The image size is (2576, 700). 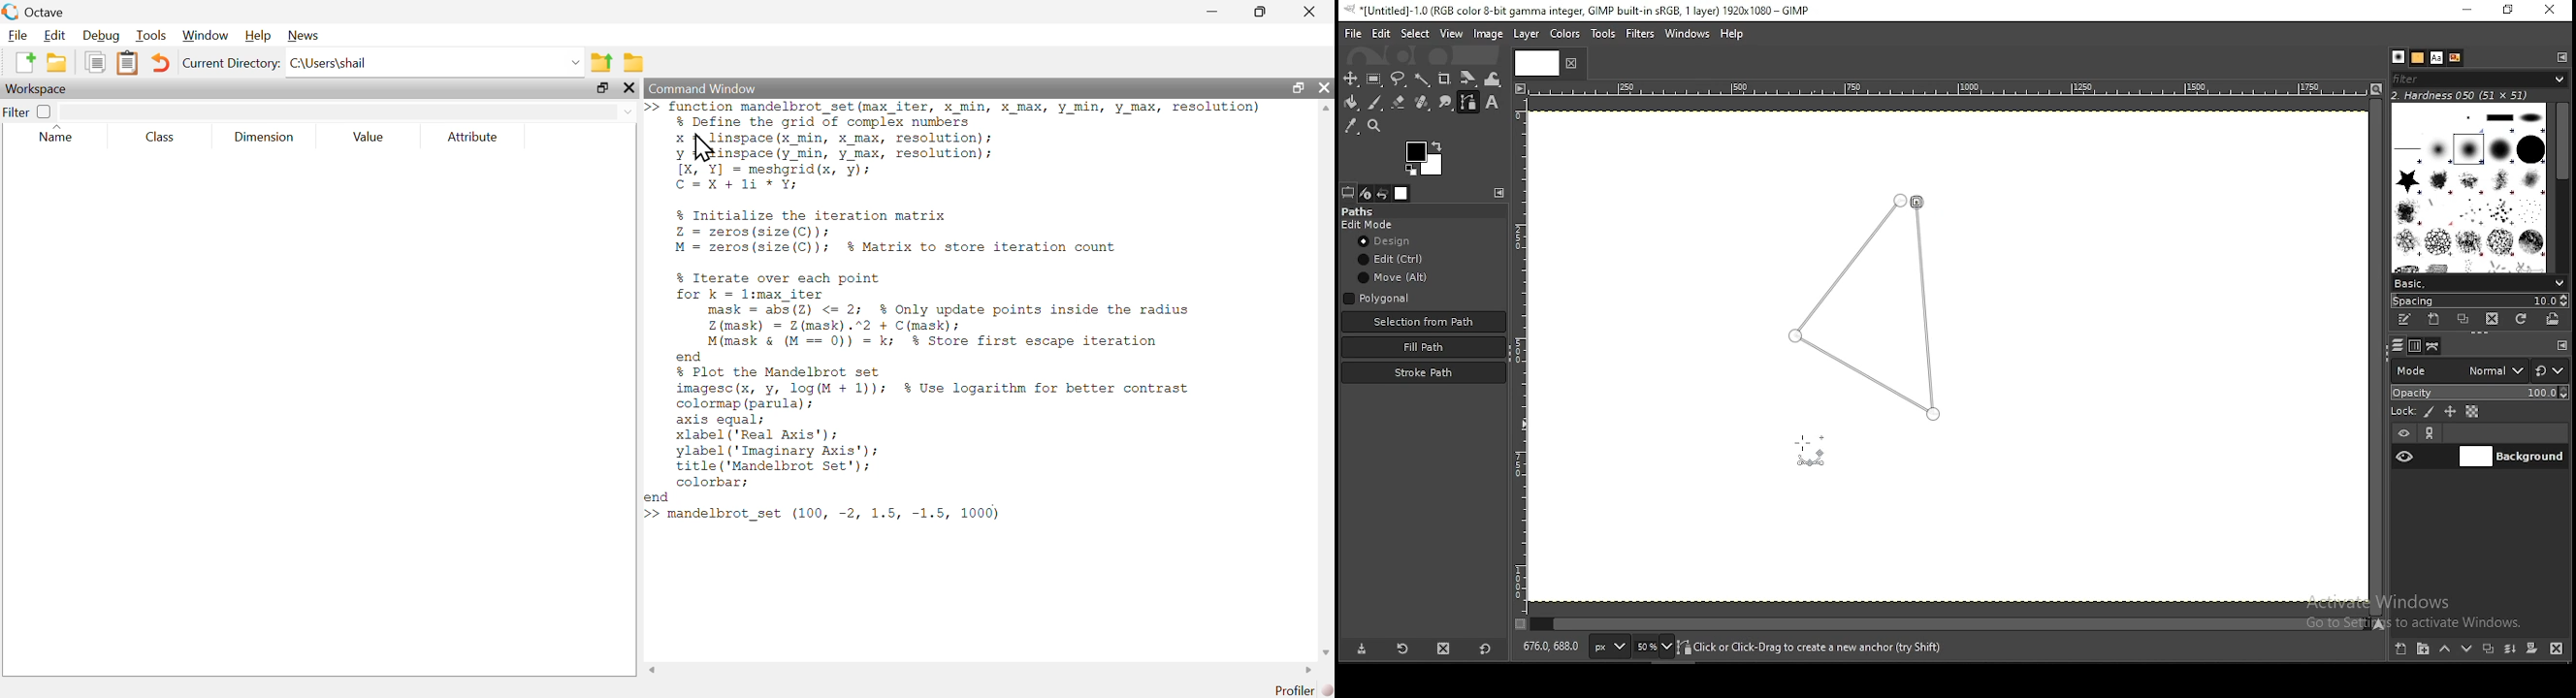 I want to click on minimize, so click(x=2468, y=10).